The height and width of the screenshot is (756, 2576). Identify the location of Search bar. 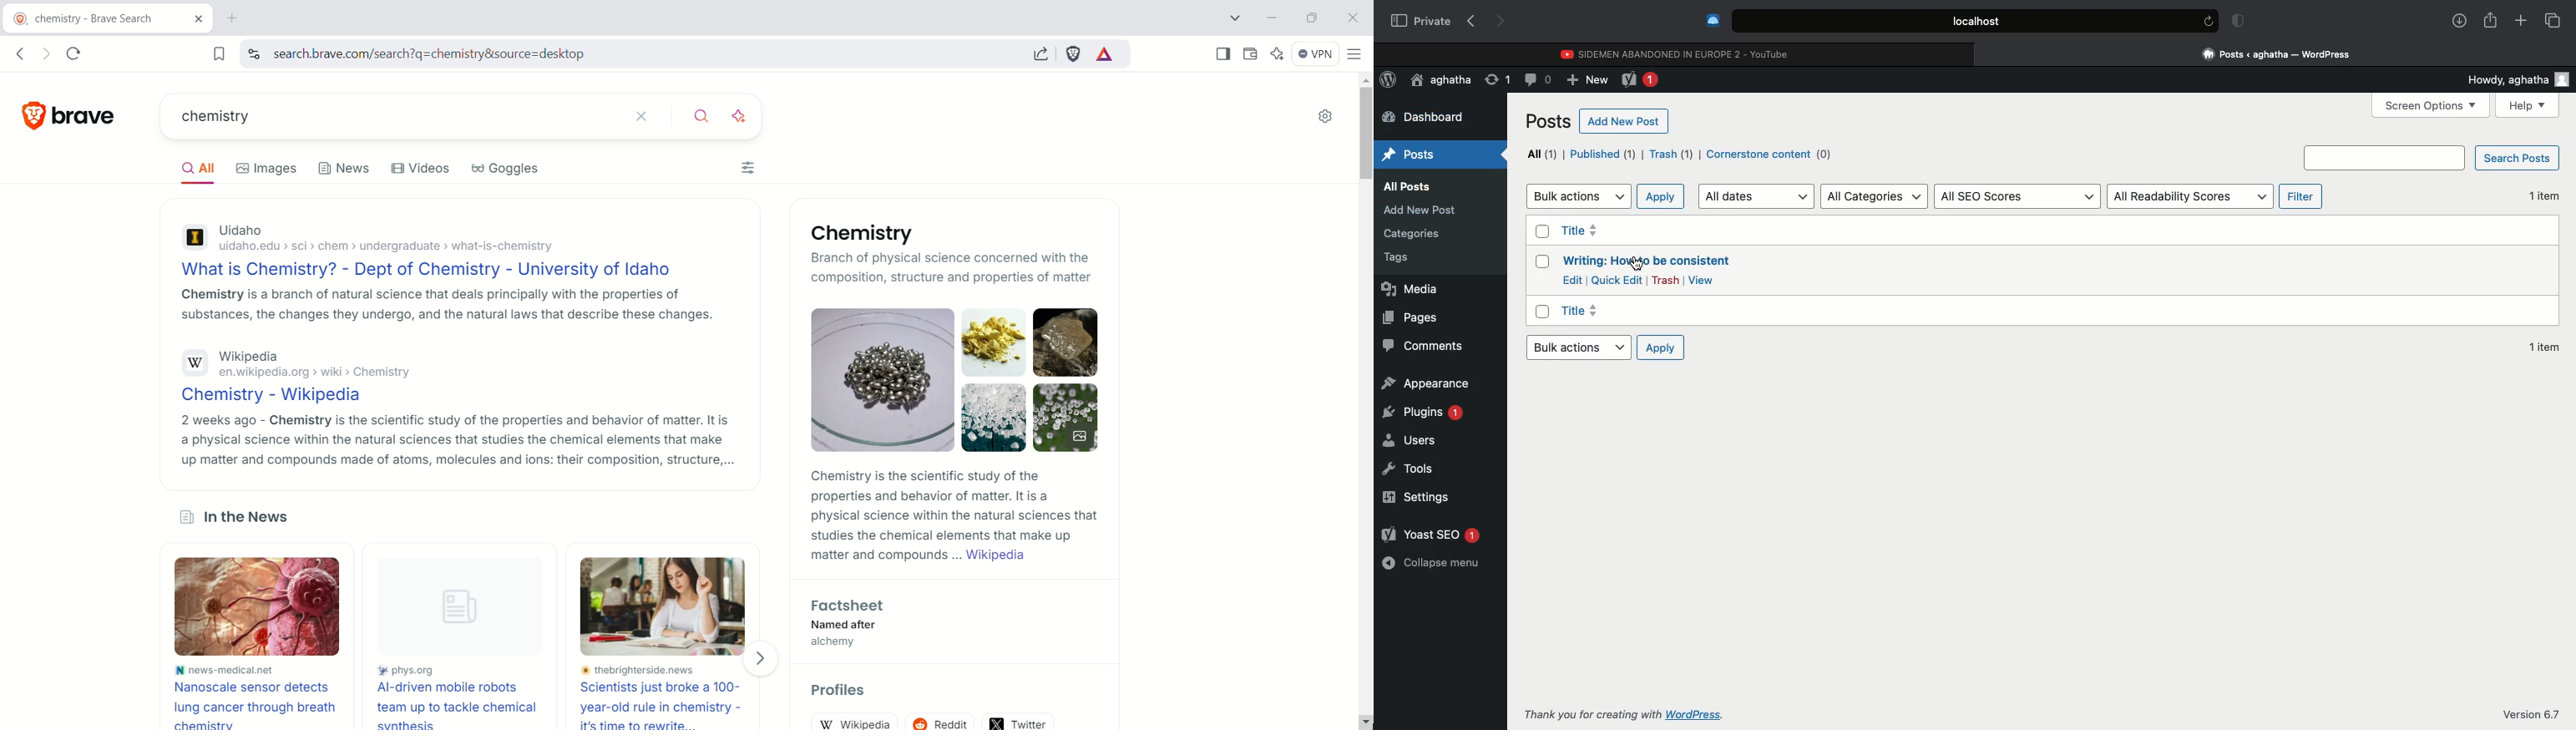
(1959, 21).